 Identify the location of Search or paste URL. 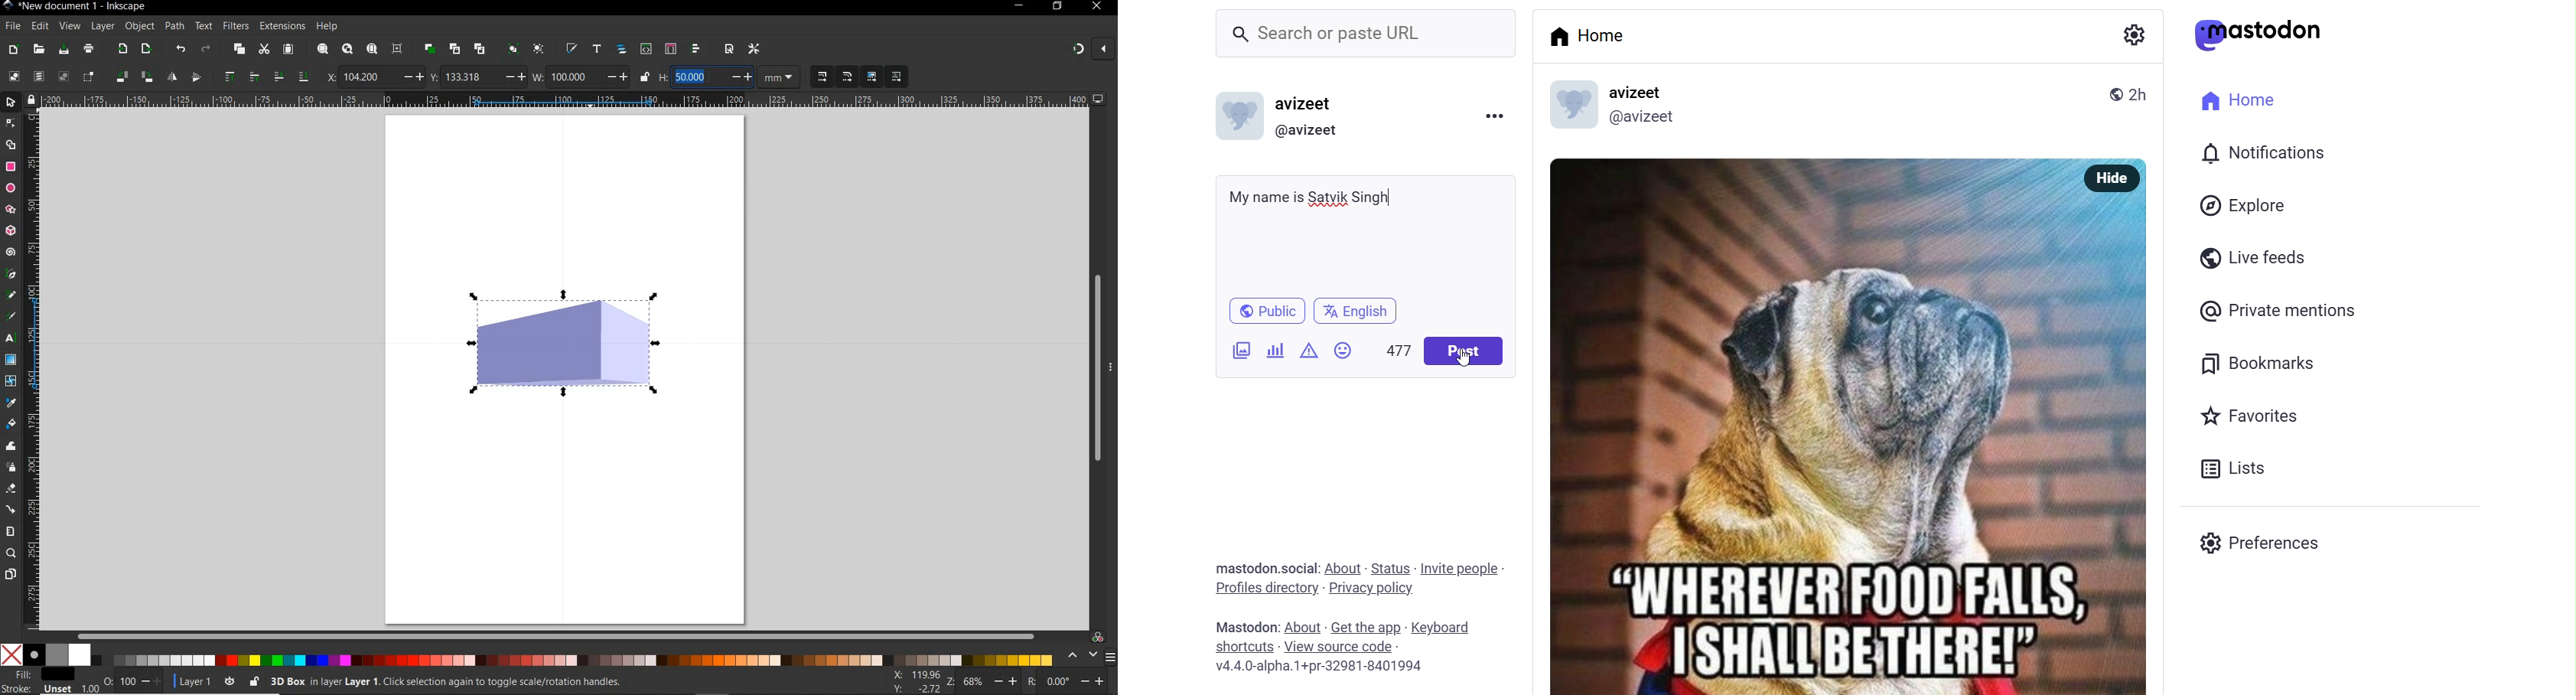
(1335, 36).